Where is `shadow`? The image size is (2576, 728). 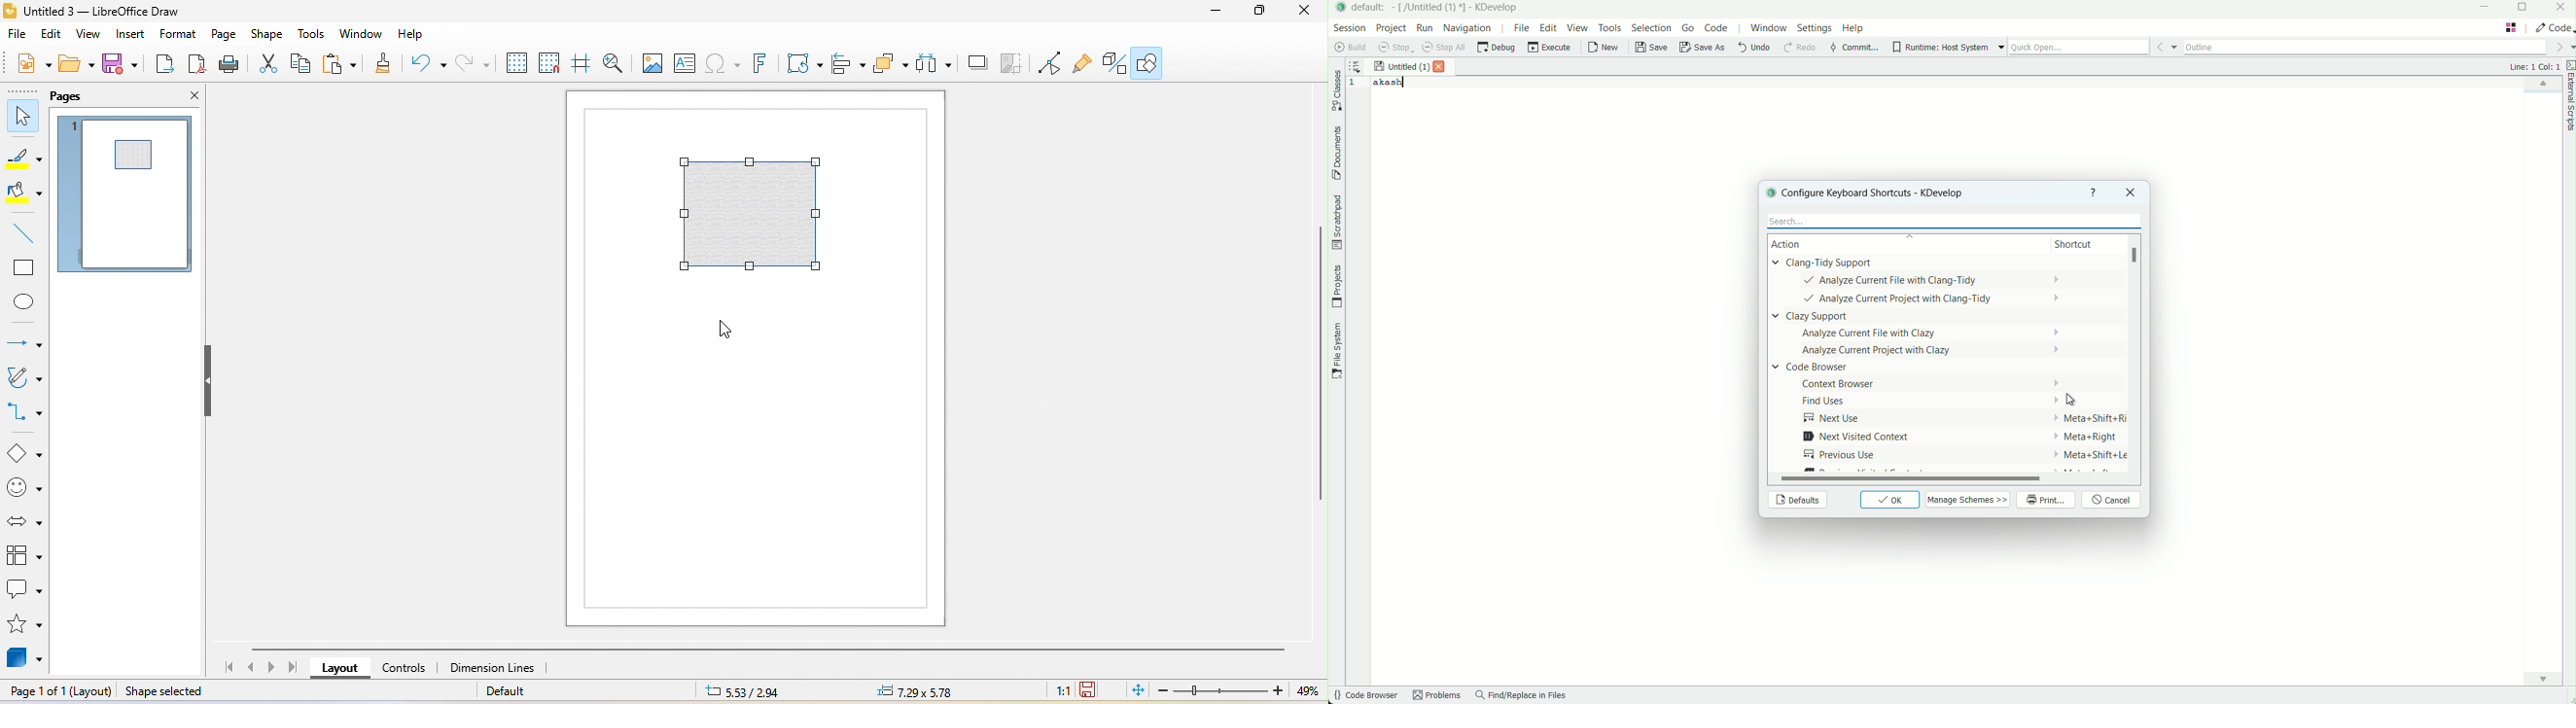
shadow is located at coordinates (976, 64).